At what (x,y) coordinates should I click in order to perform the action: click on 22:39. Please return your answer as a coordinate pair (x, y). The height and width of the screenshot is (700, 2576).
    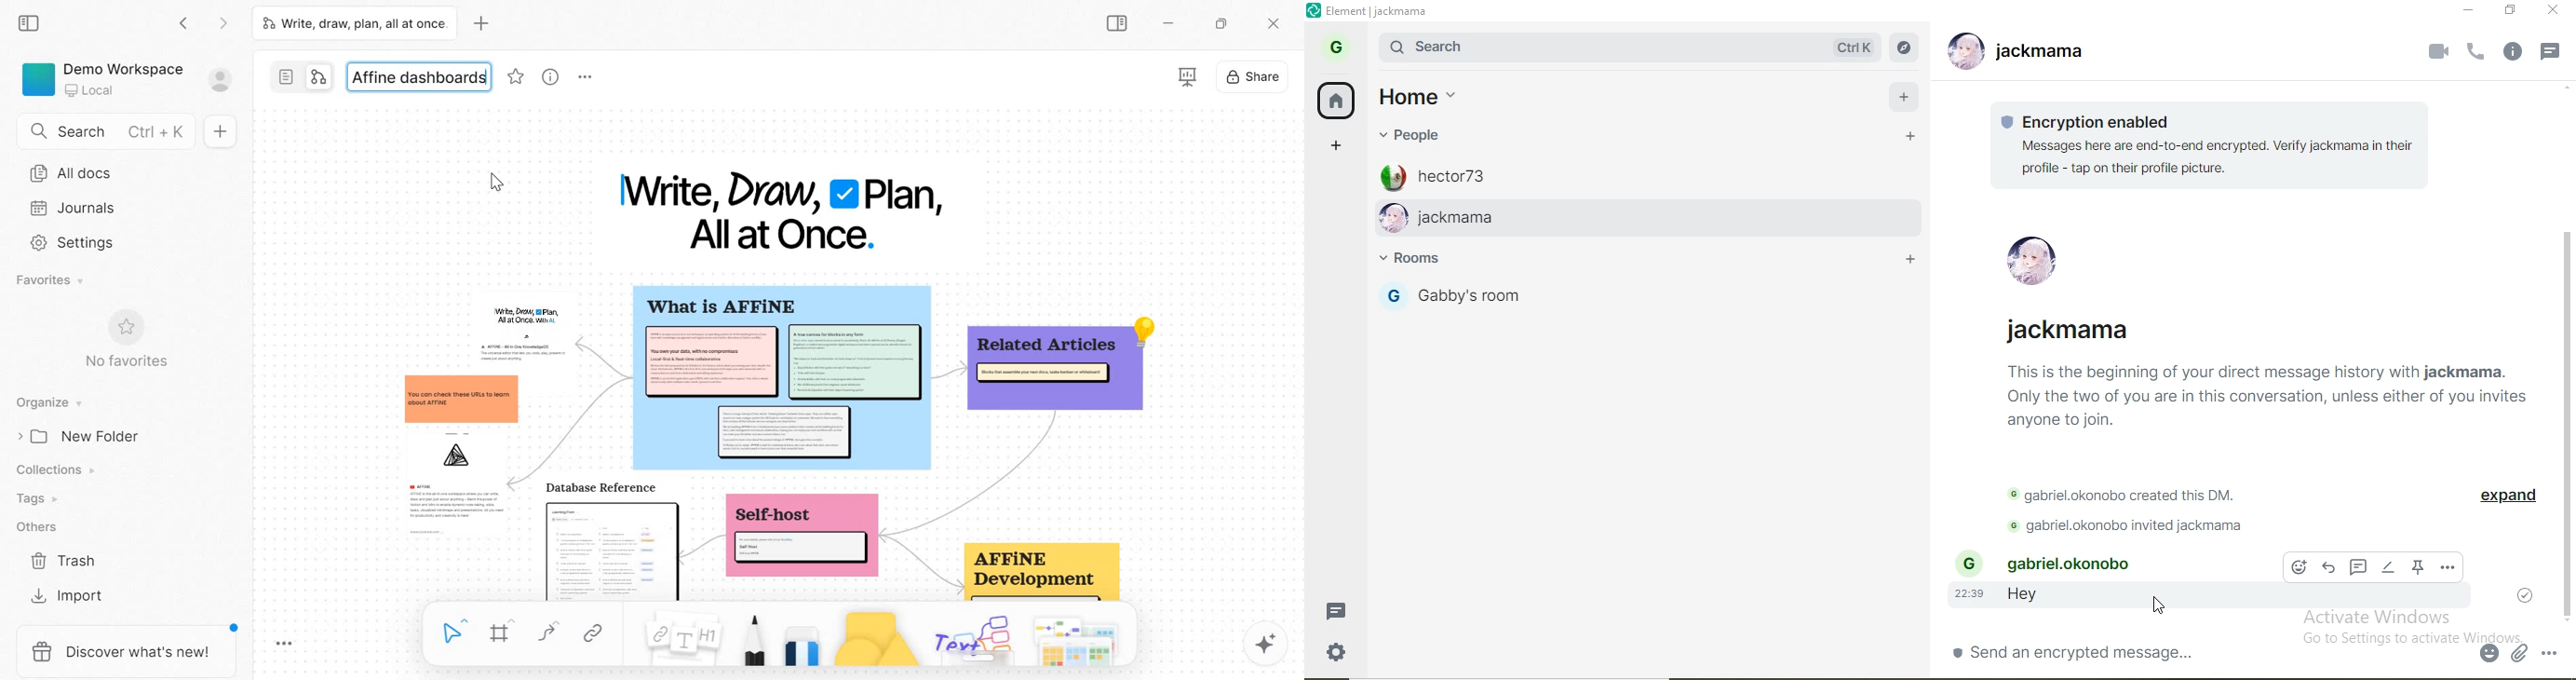
    Looking at the image, I should click on (1968, 594).